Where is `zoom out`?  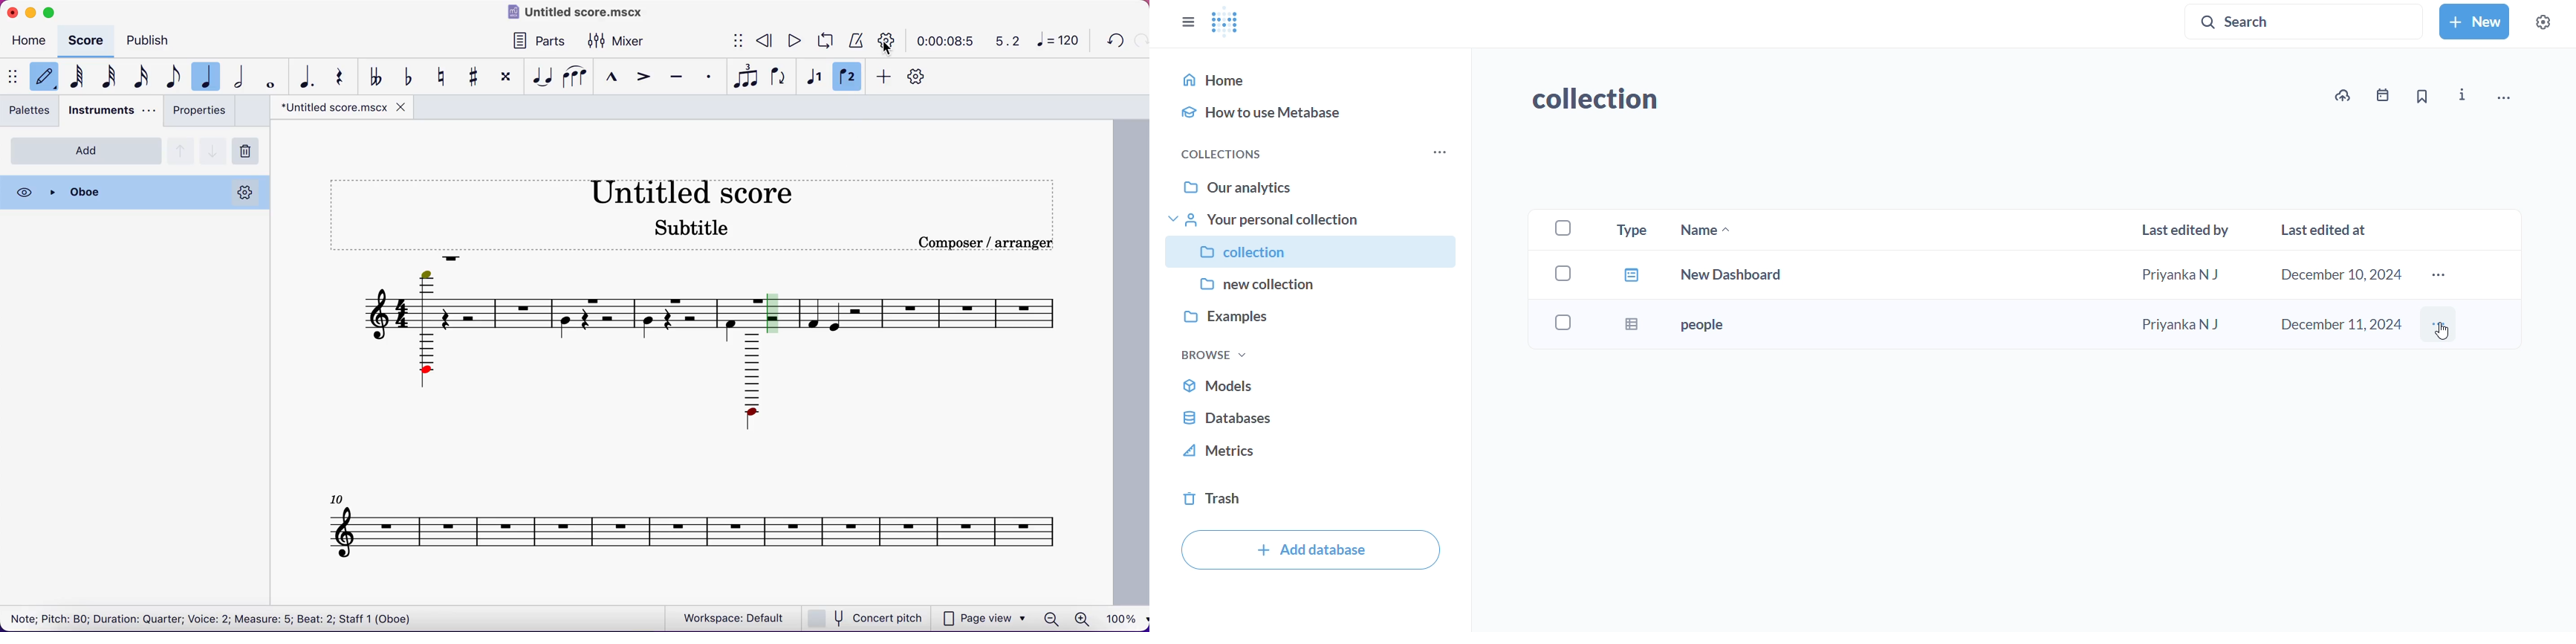 zoom out is located at coordinates (1052, 617).